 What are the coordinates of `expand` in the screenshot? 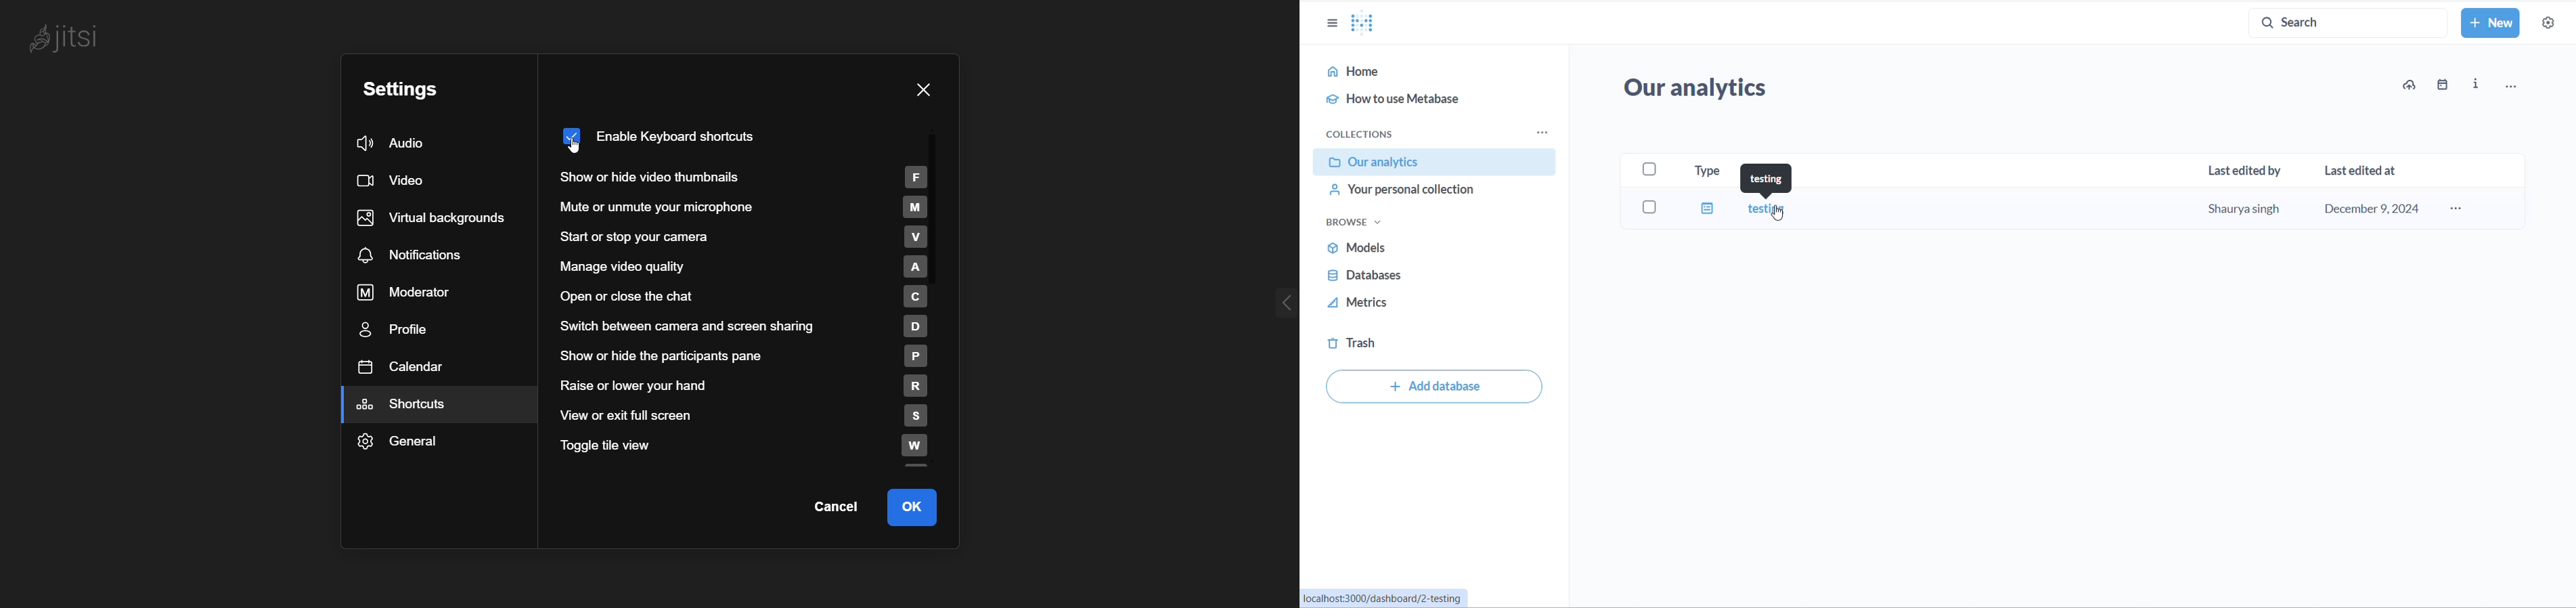 It's located at (1268, 305).